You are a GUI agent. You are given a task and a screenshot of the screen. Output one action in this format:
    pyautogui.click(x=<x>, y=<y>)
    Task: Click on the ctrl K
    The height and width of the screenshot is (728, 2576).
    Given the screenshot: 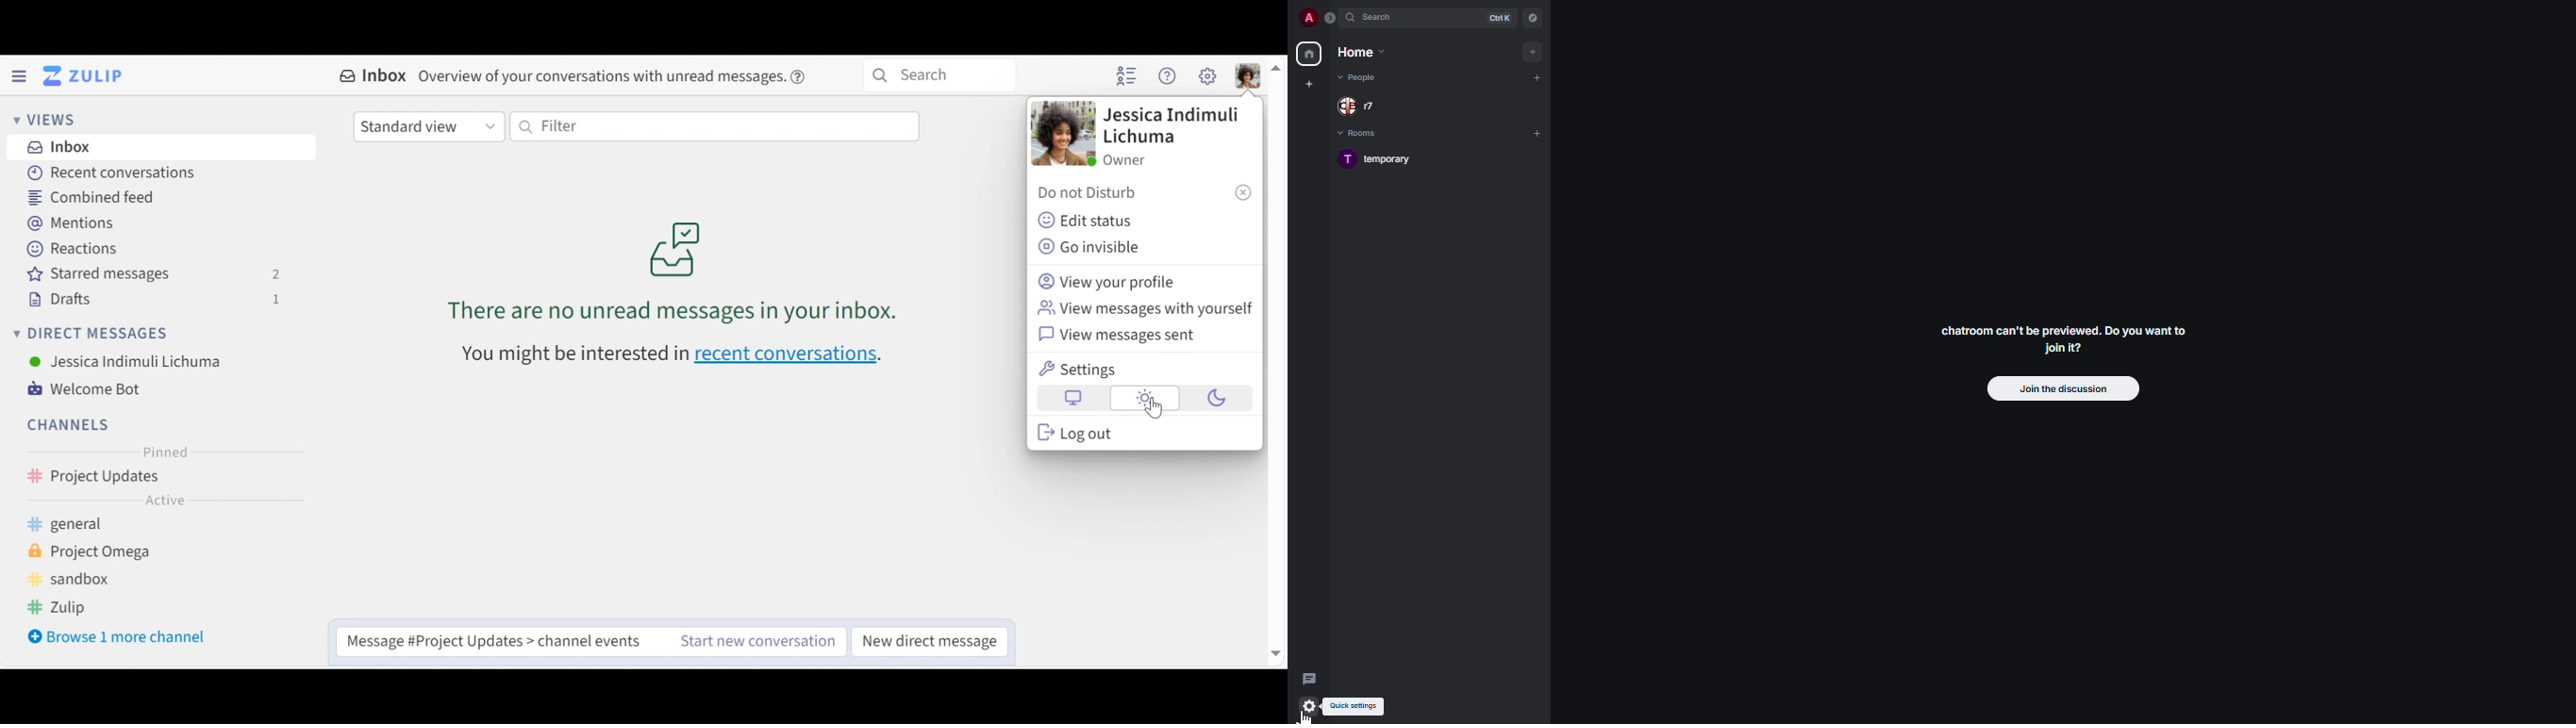 What is the action you would take?
    pyautogui.click(x=1499, y=18)
    